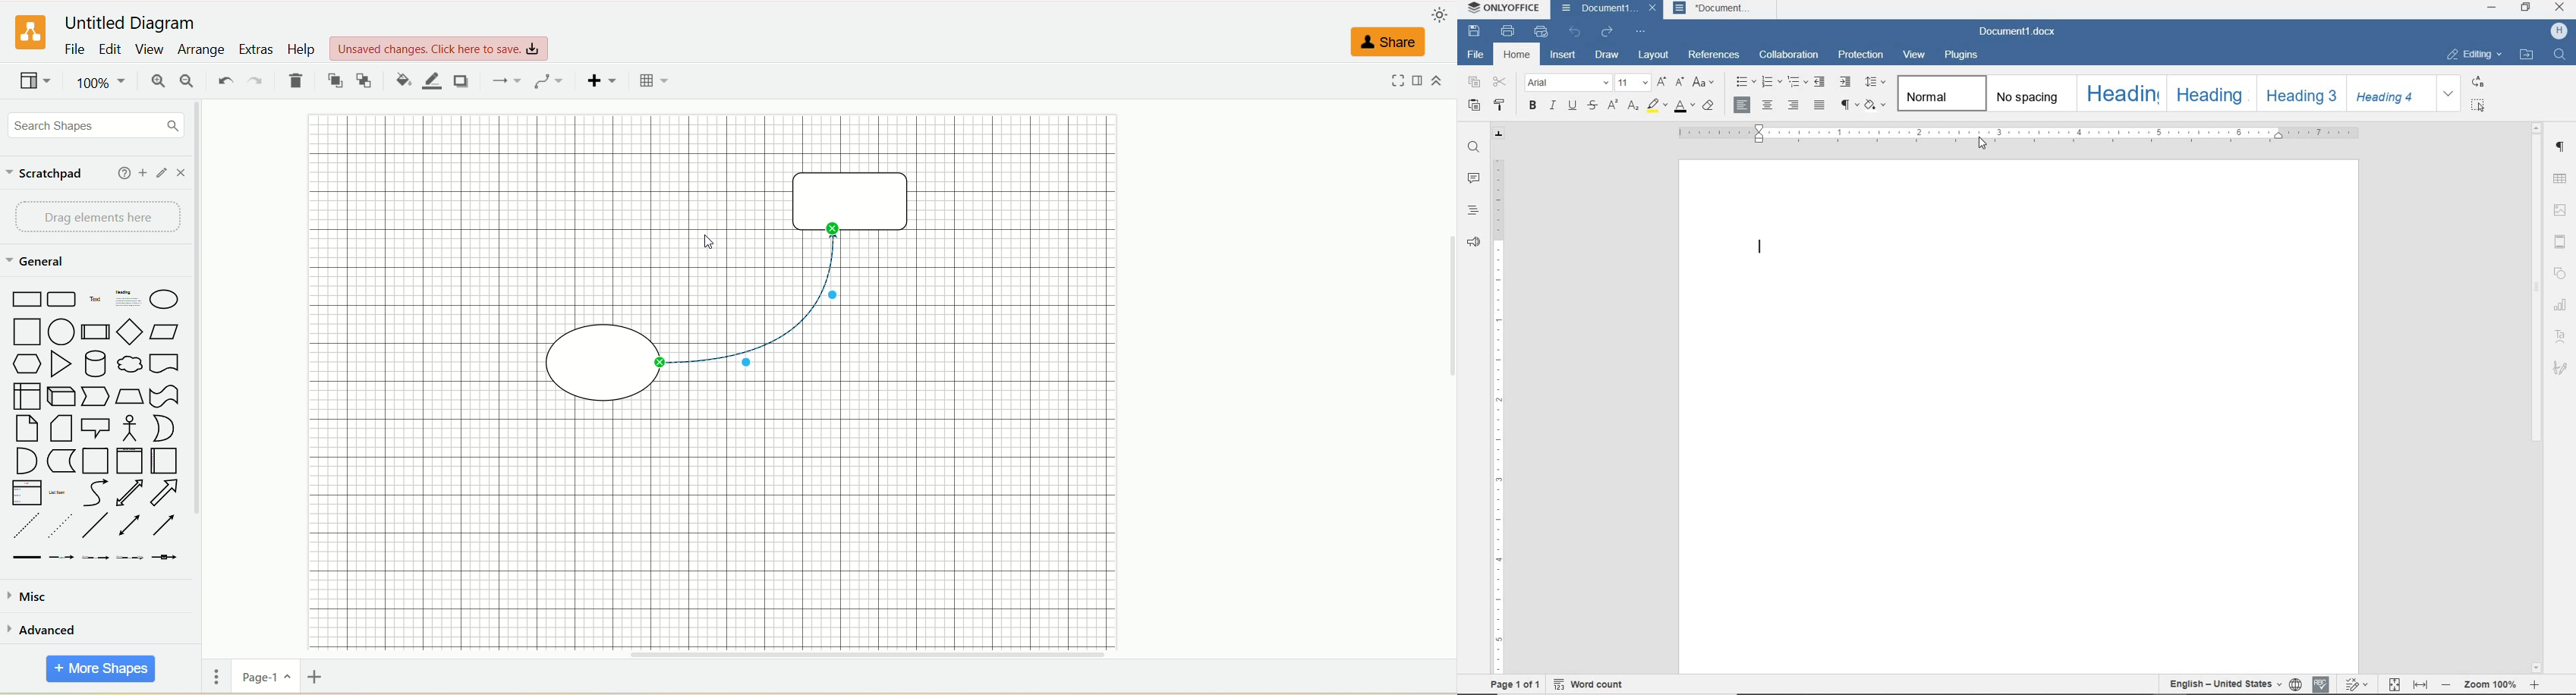  I want to click on shape, so click(595, 363).